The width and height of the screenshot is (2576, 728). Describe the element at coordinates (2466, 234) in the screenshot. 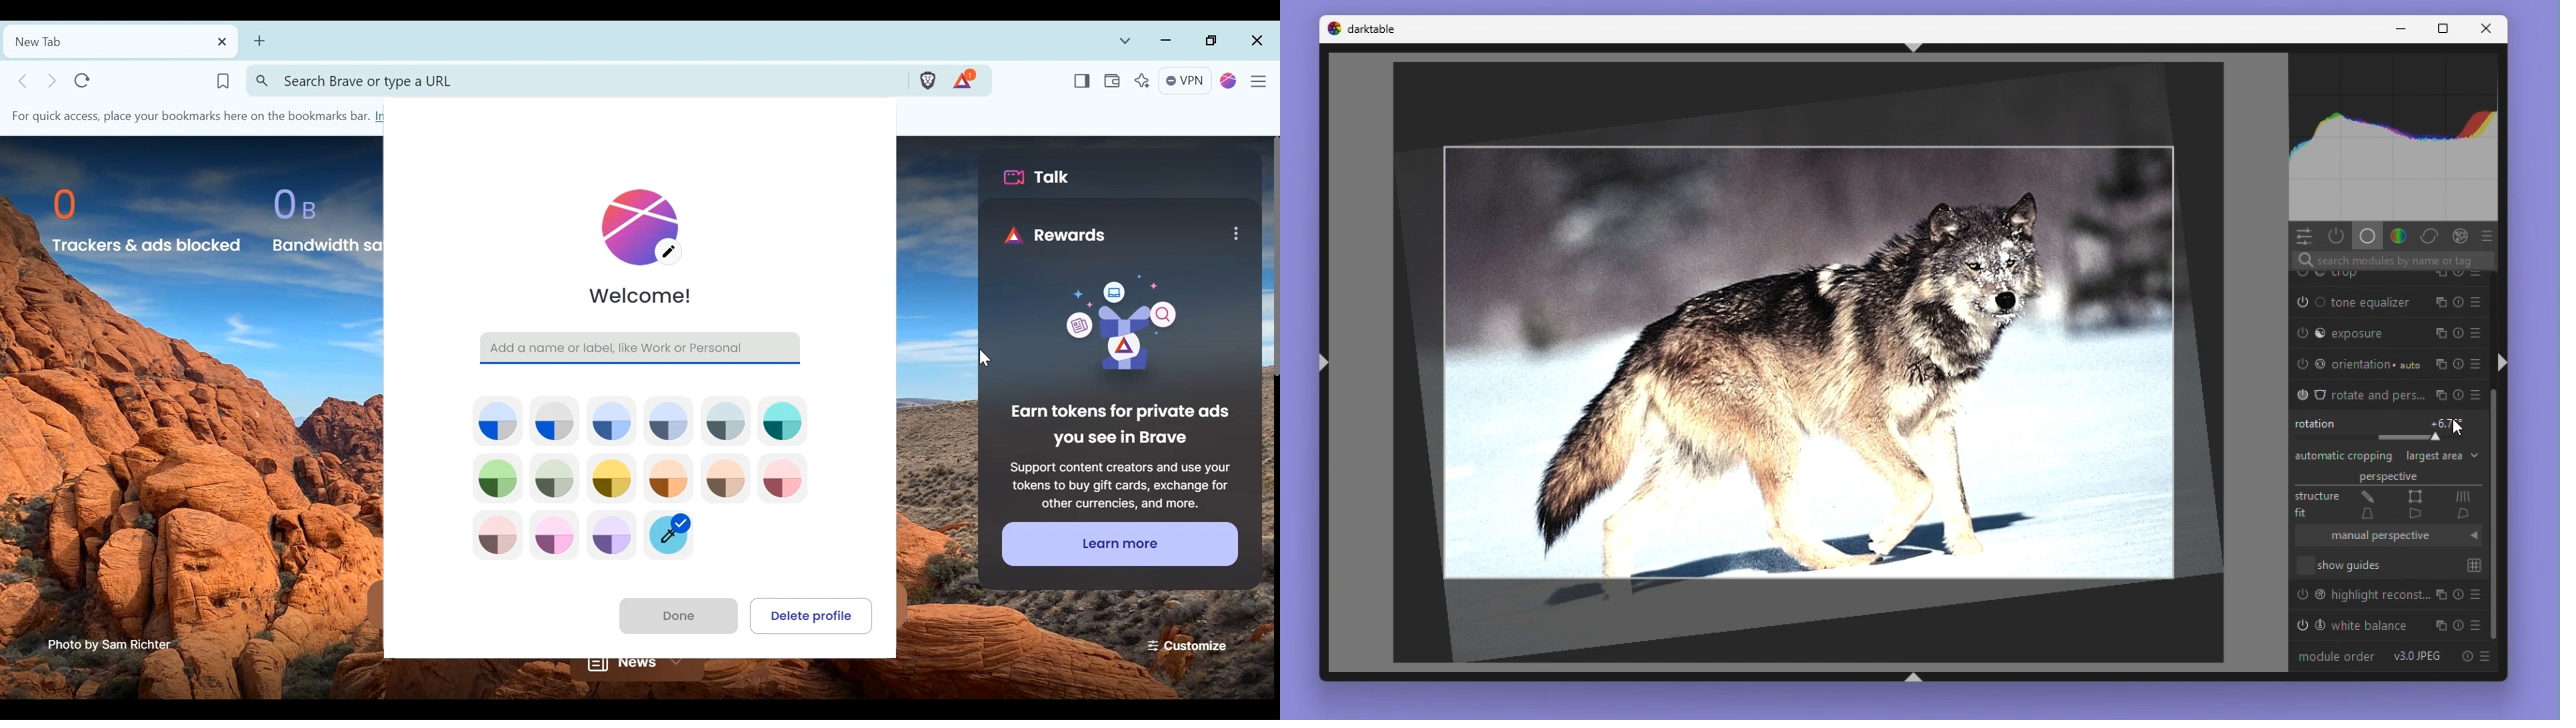

I see `Effect` at that location.